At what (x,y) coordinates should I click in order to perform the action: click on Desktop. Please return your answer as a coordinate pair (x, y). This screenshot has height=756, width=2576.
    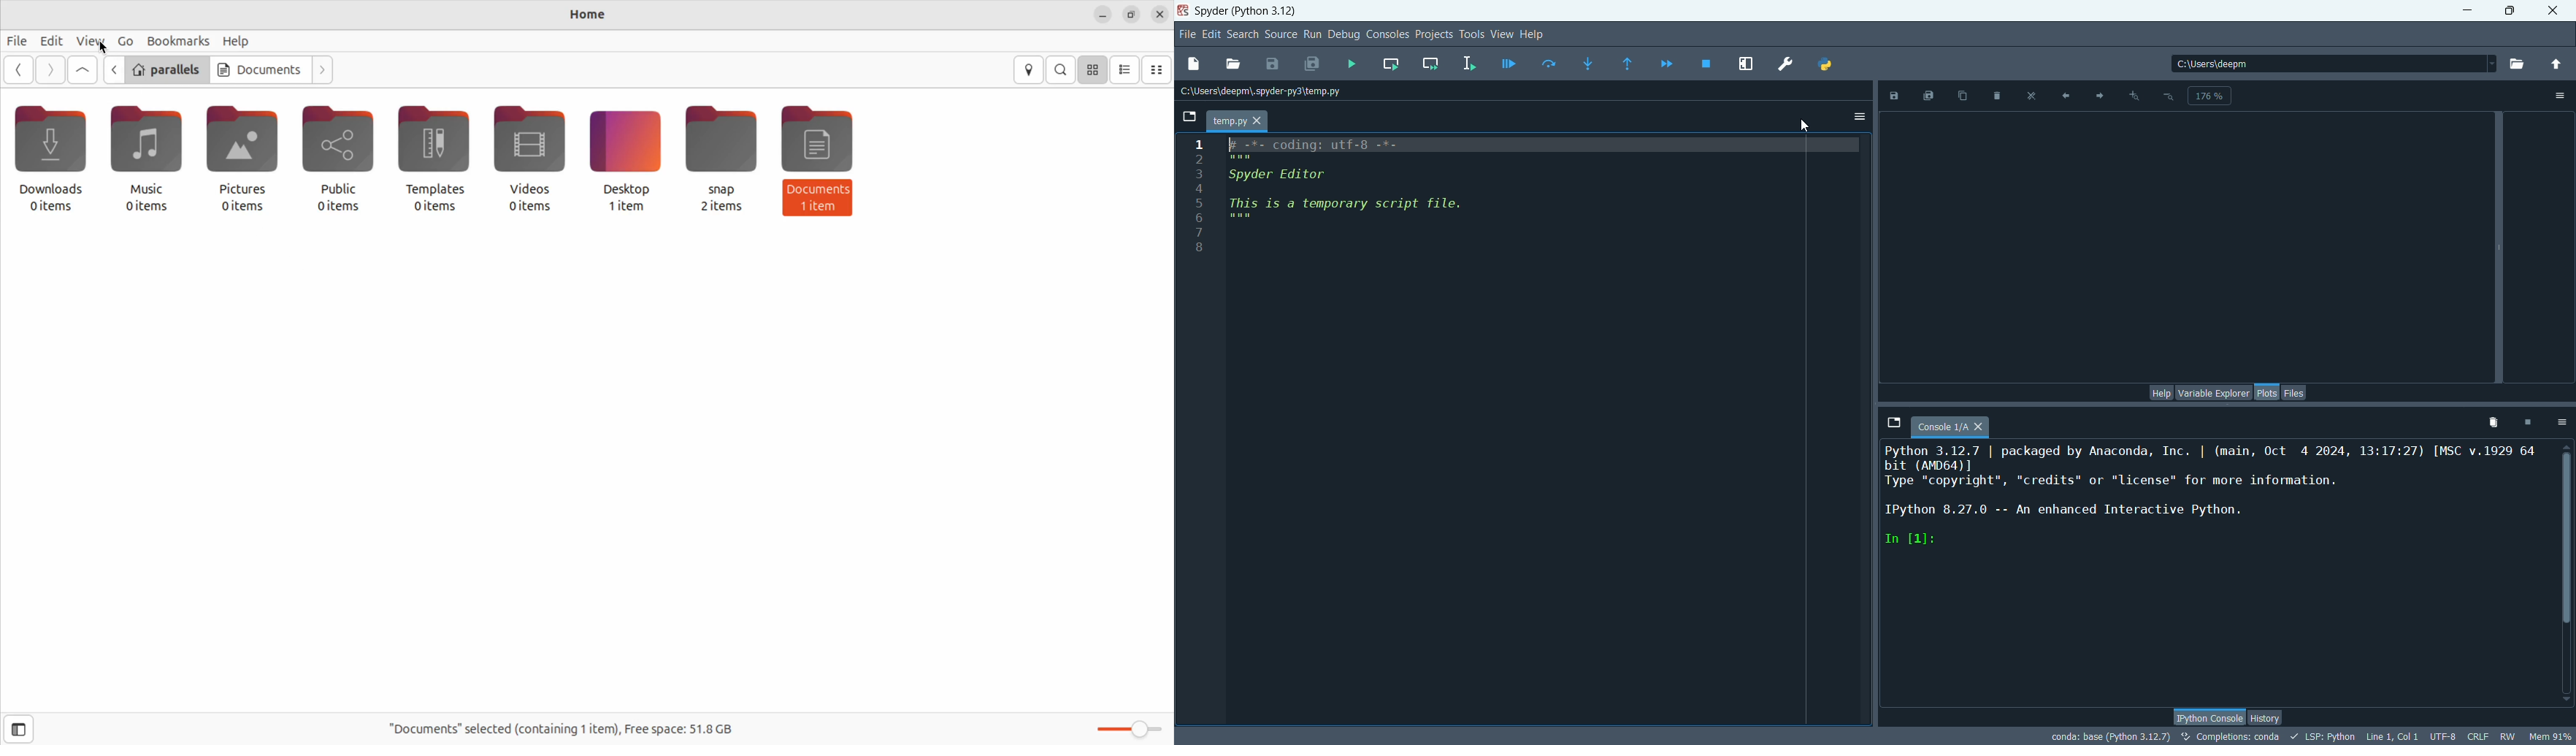
    Looking at the image, I should click on (624, 148).